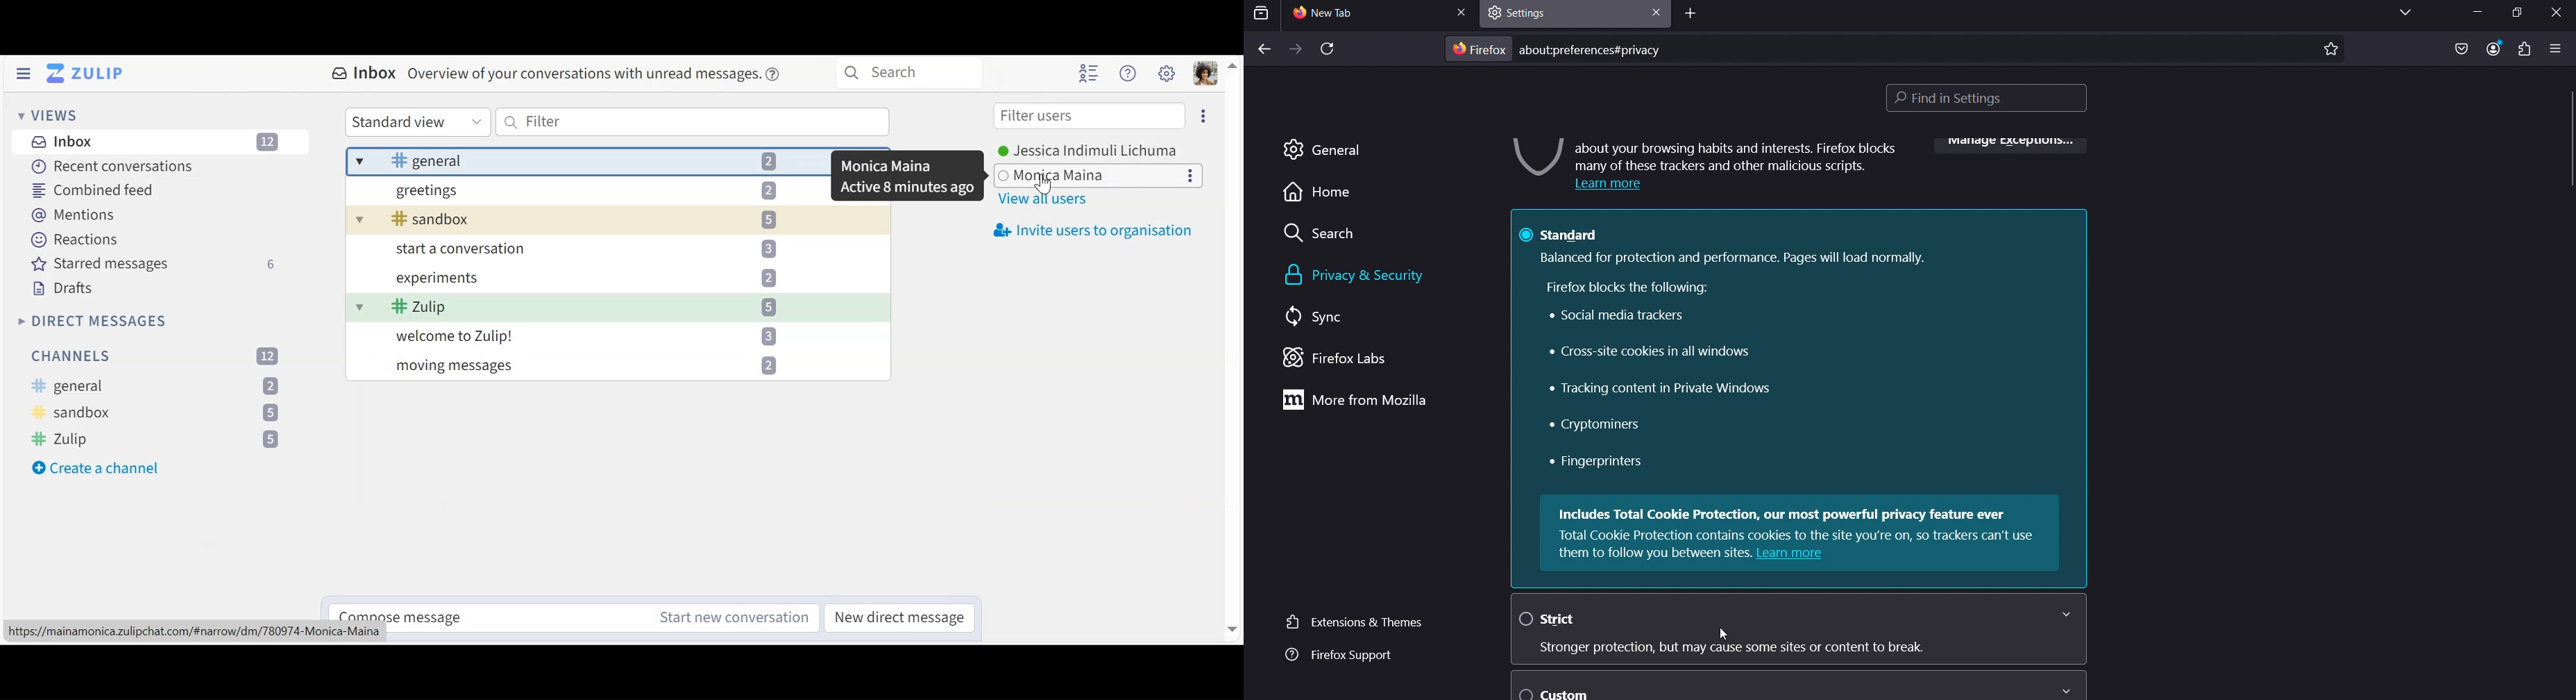 Image resolution: width=2576 pixels, height=700 pixels. What do you see at coordinates (2461, 49) in the screenshot?
I see `save as pocket` at bounding box center [2461, 49].